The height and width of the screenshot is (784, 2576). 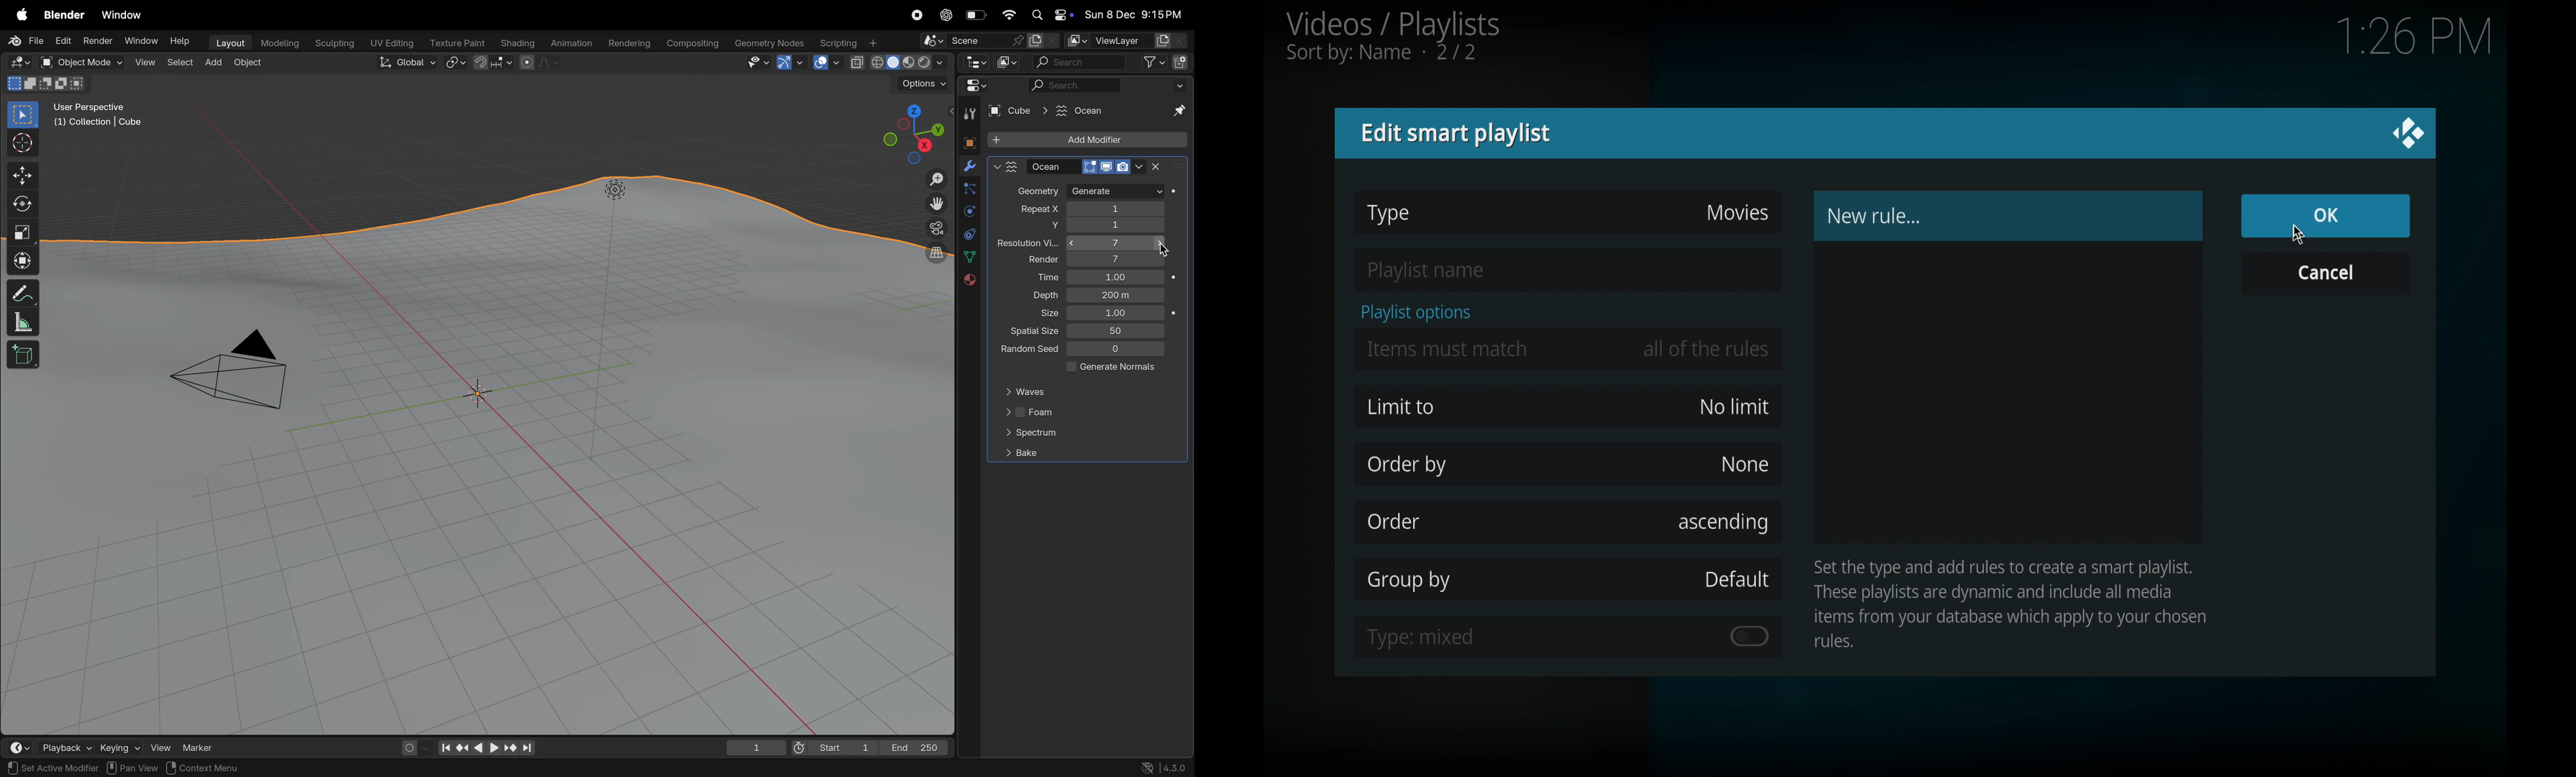 What do you see at coordinates (1875, 216) in the screenshot?
I see `new rule` at bounding box center [1875, 216].